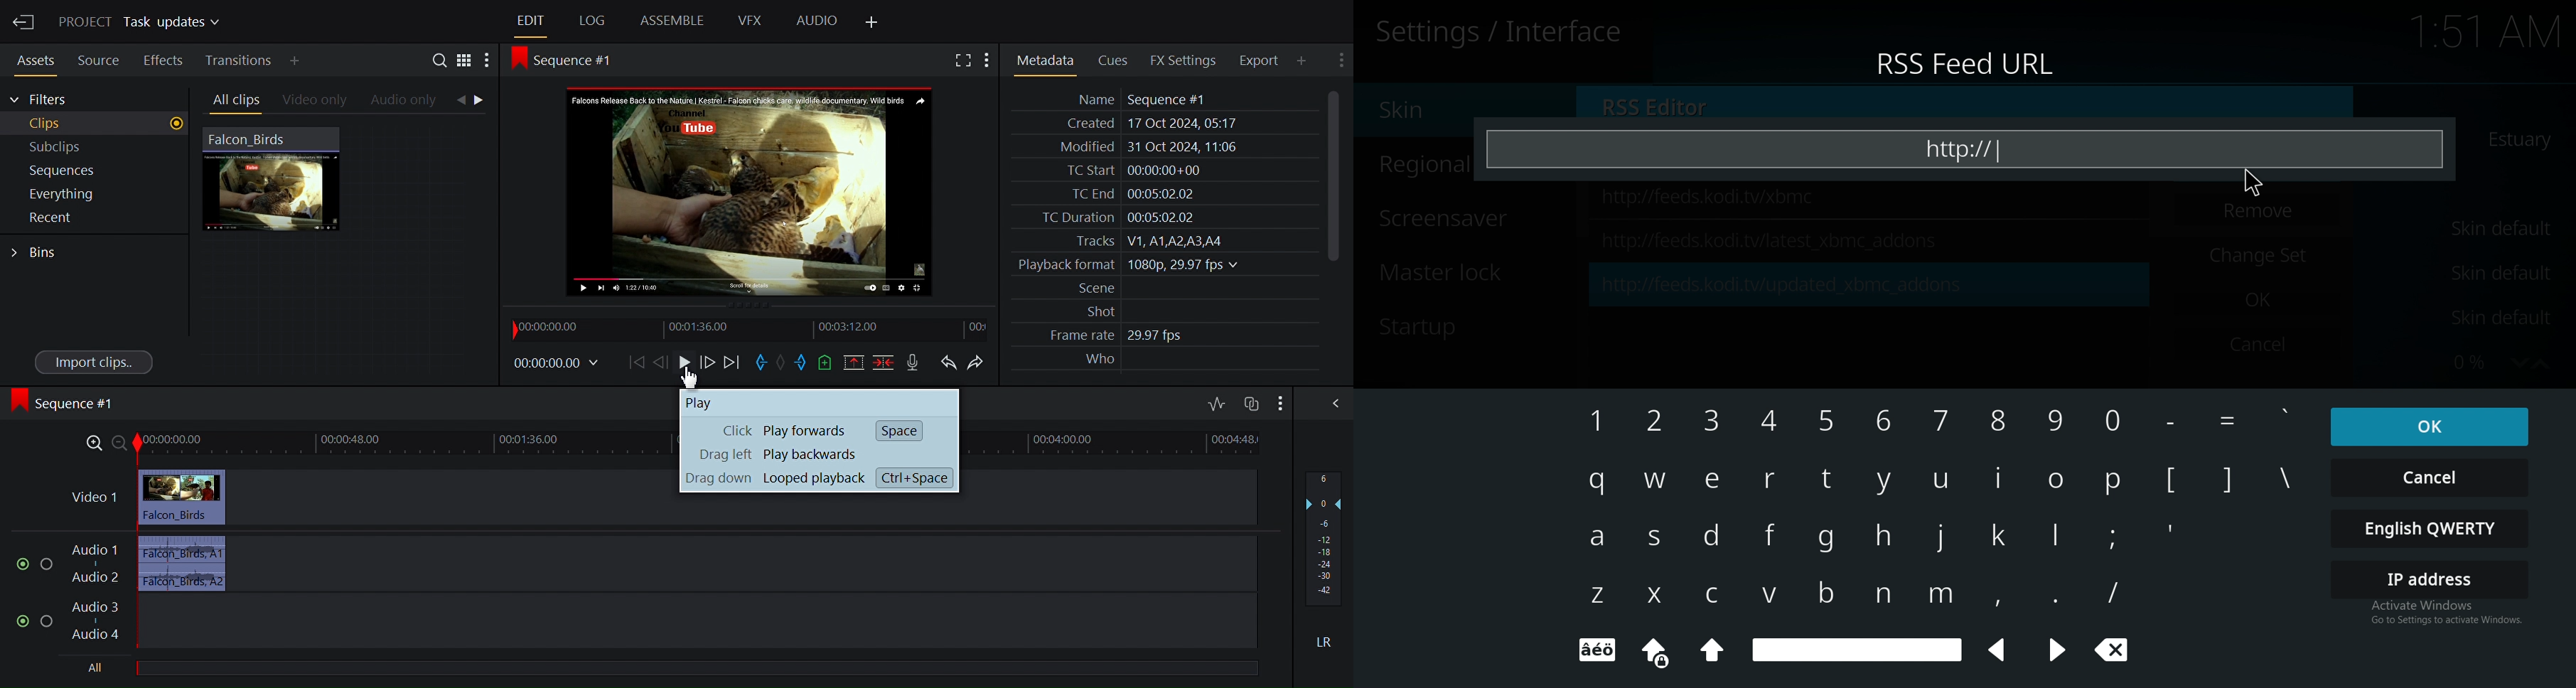  What do you see at coordinates (86, 195) in the screenshot?
I see `Everything` at bounding box center [86, 195].